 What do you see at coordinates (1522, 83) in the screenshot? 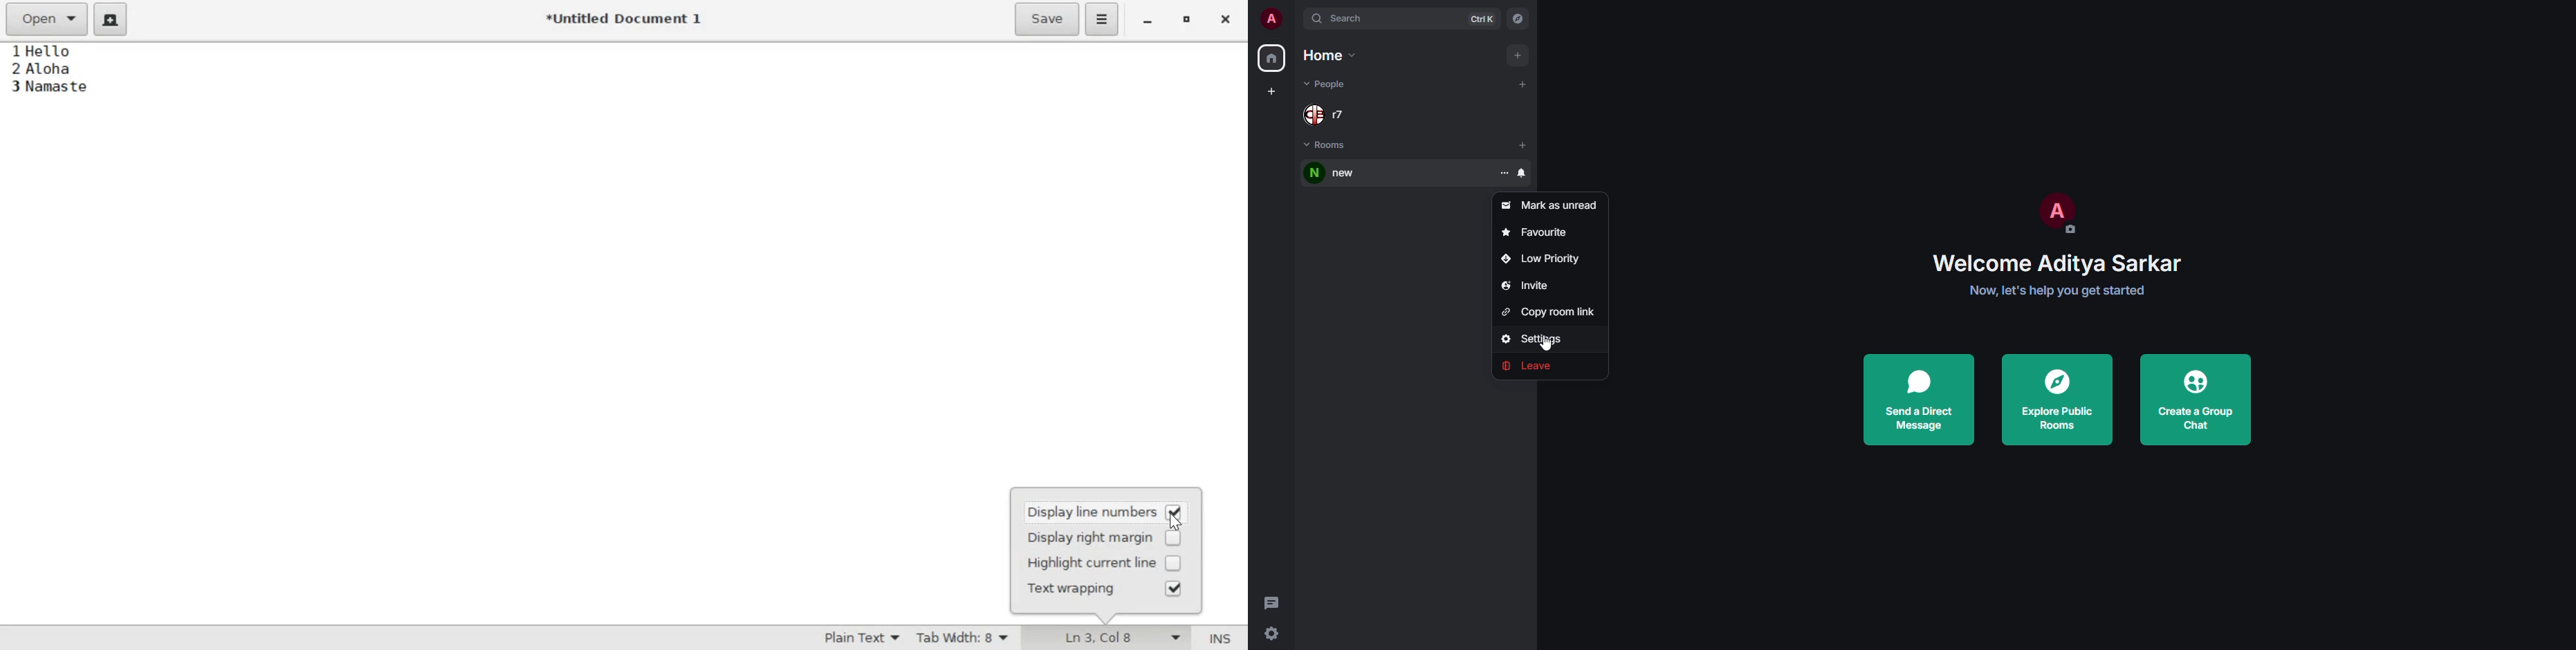
I see `add` at bounding box center [1522, 83].